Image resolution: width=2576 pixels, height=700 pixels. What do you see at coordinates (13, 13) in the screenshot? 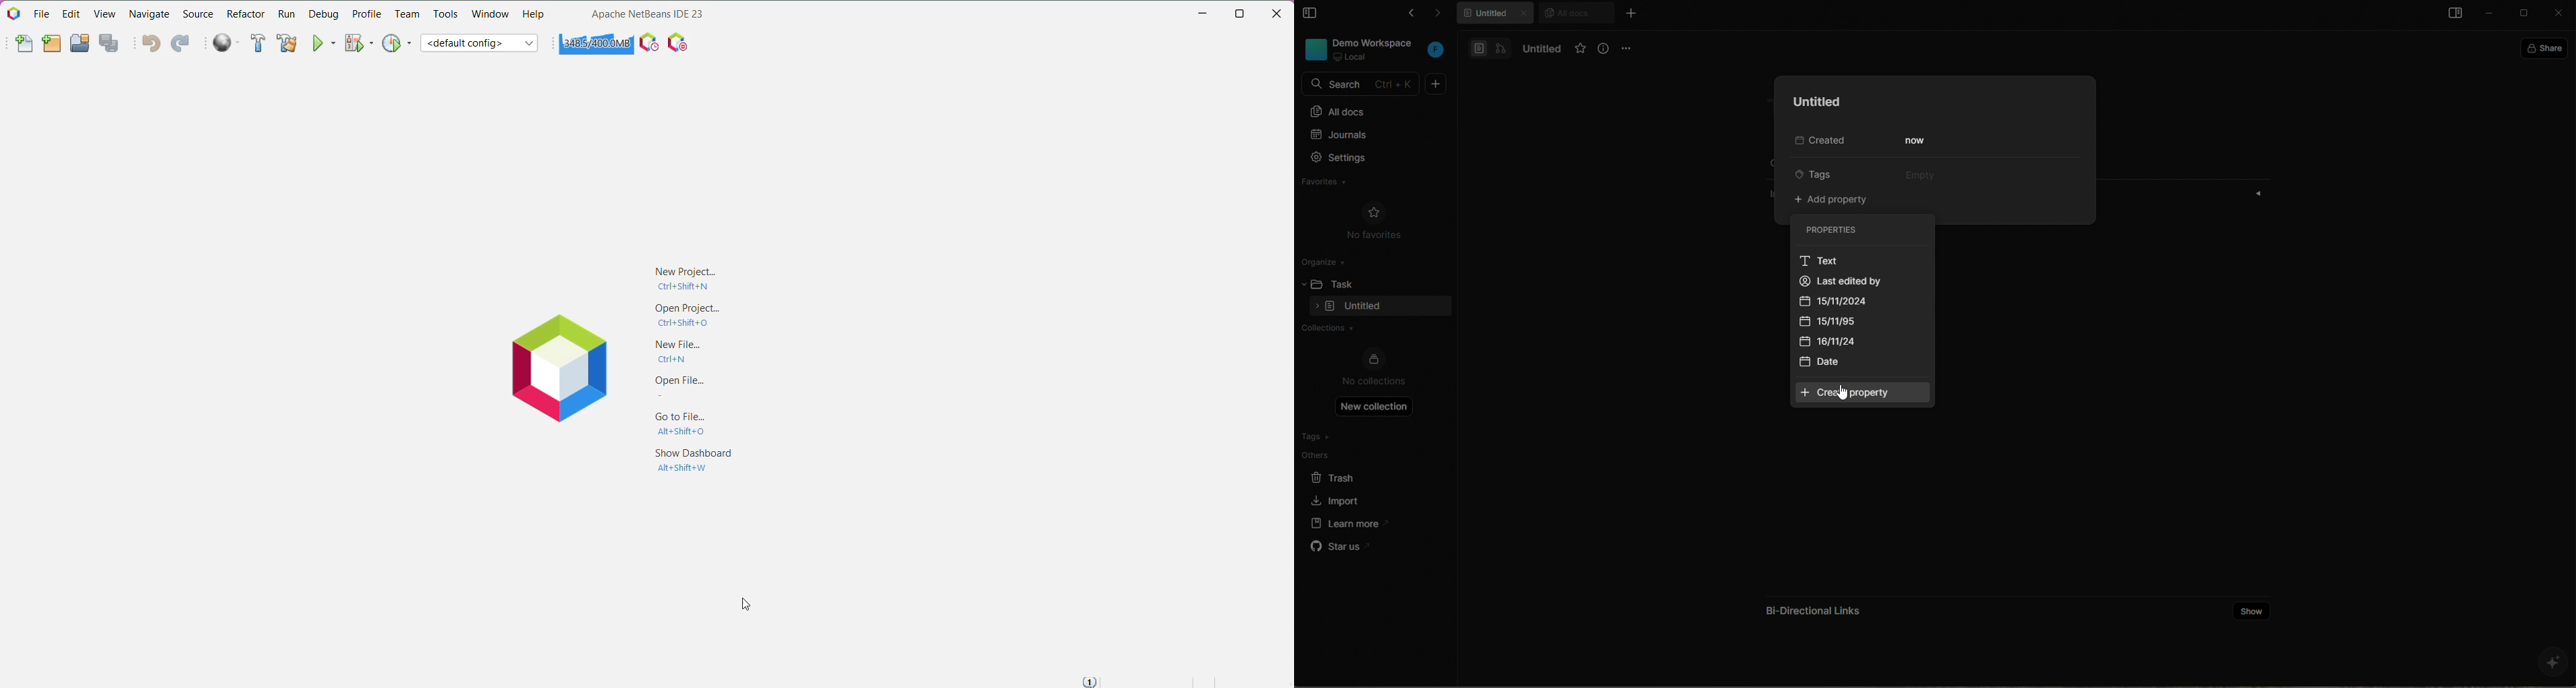
I see `Application Logo` at bounding box center [13, 13].